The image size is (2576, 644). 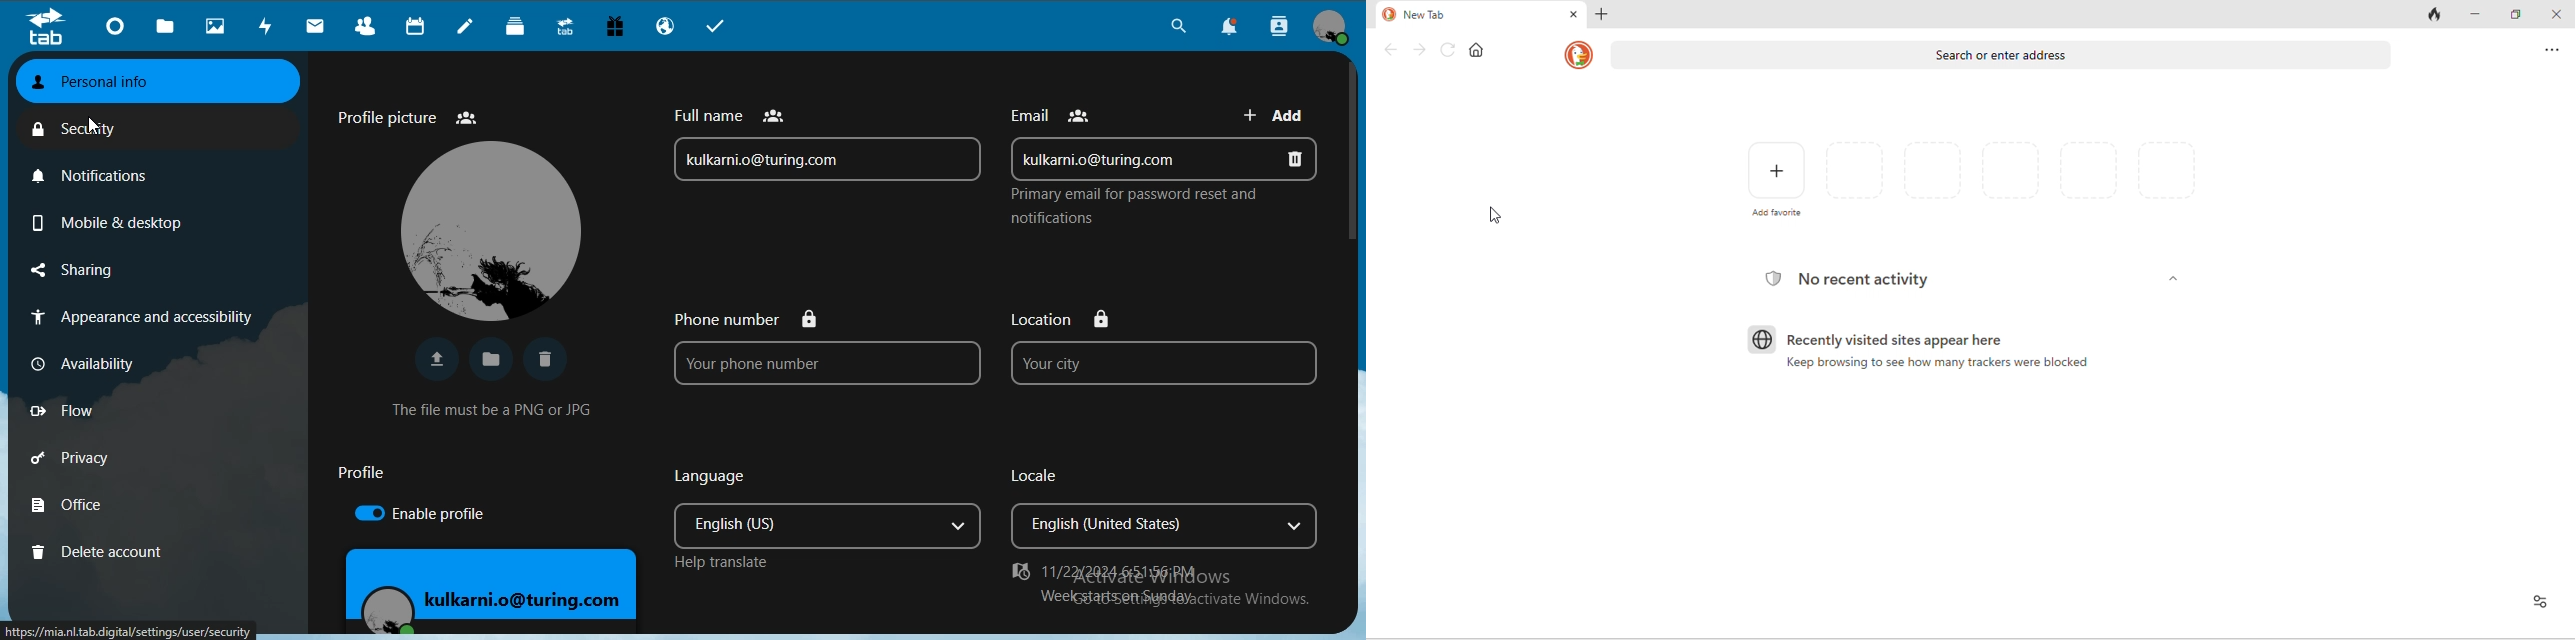 I want to click on image, so click(x=480, y=230).